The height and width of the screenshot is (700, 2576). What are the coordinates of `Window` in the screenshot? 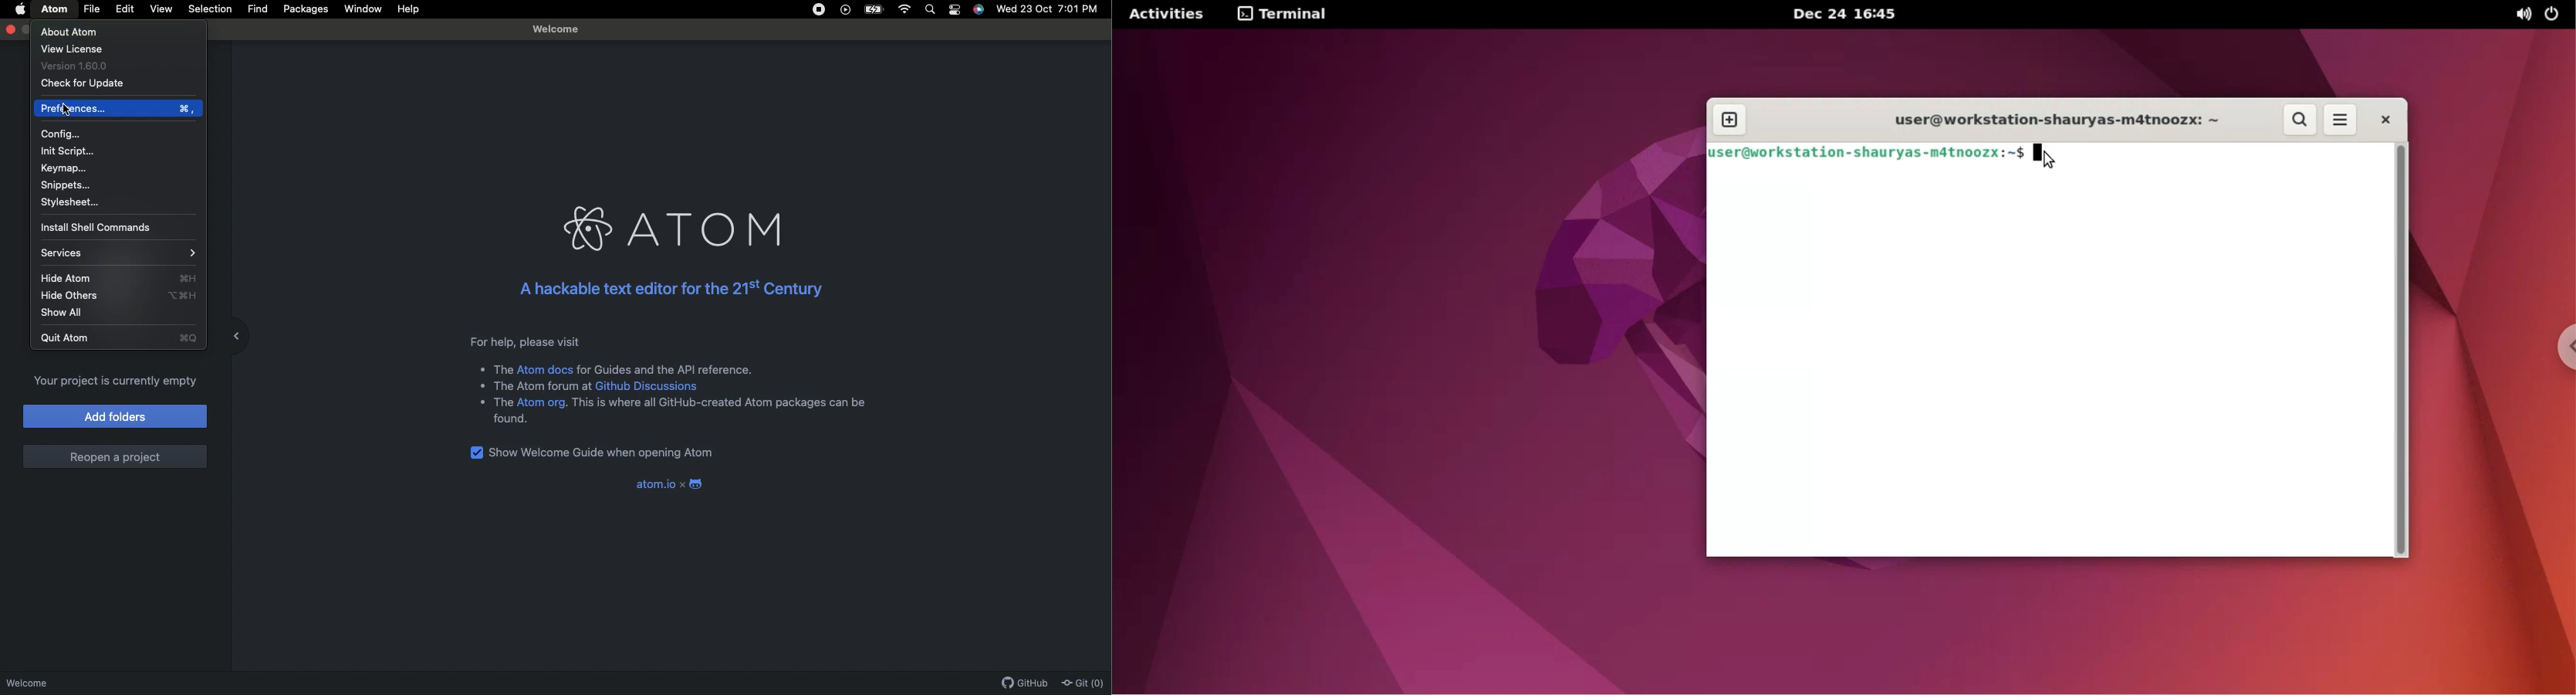 It's located at (362, 8).